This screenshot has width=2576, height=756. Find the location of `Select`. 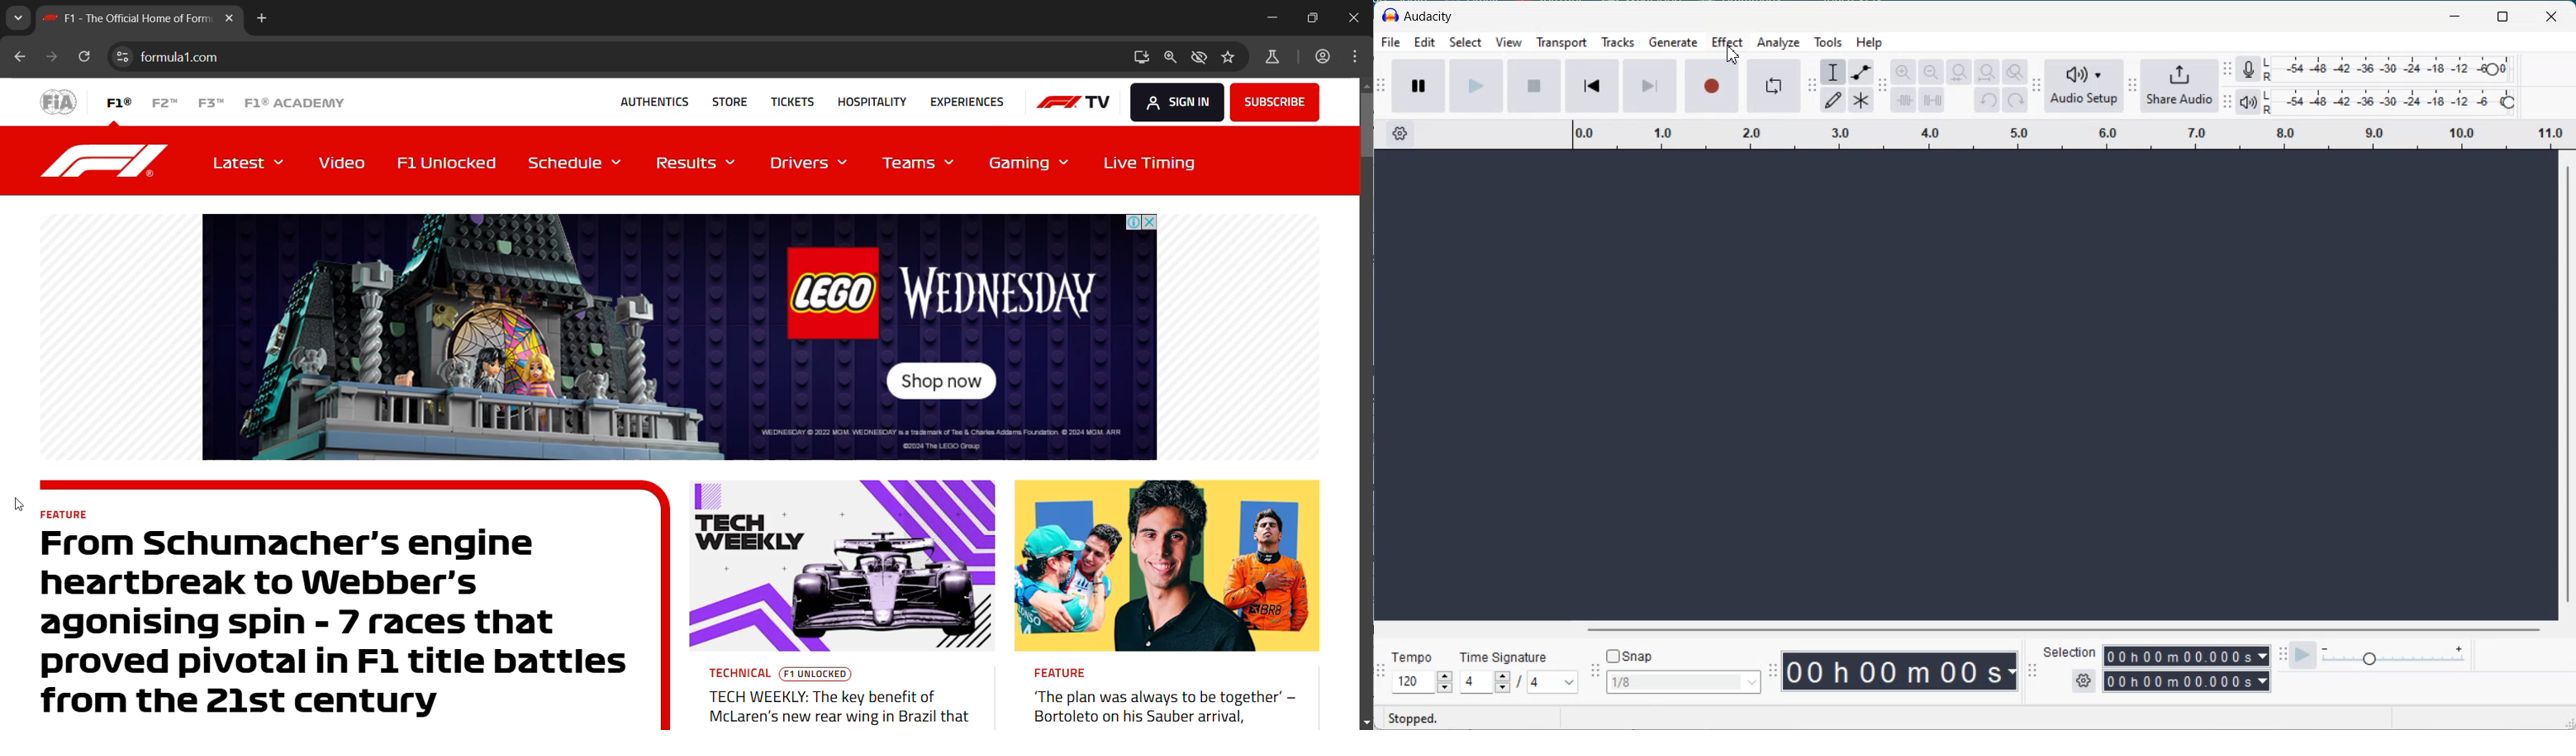

Select is located at coordinates (1466, 44).